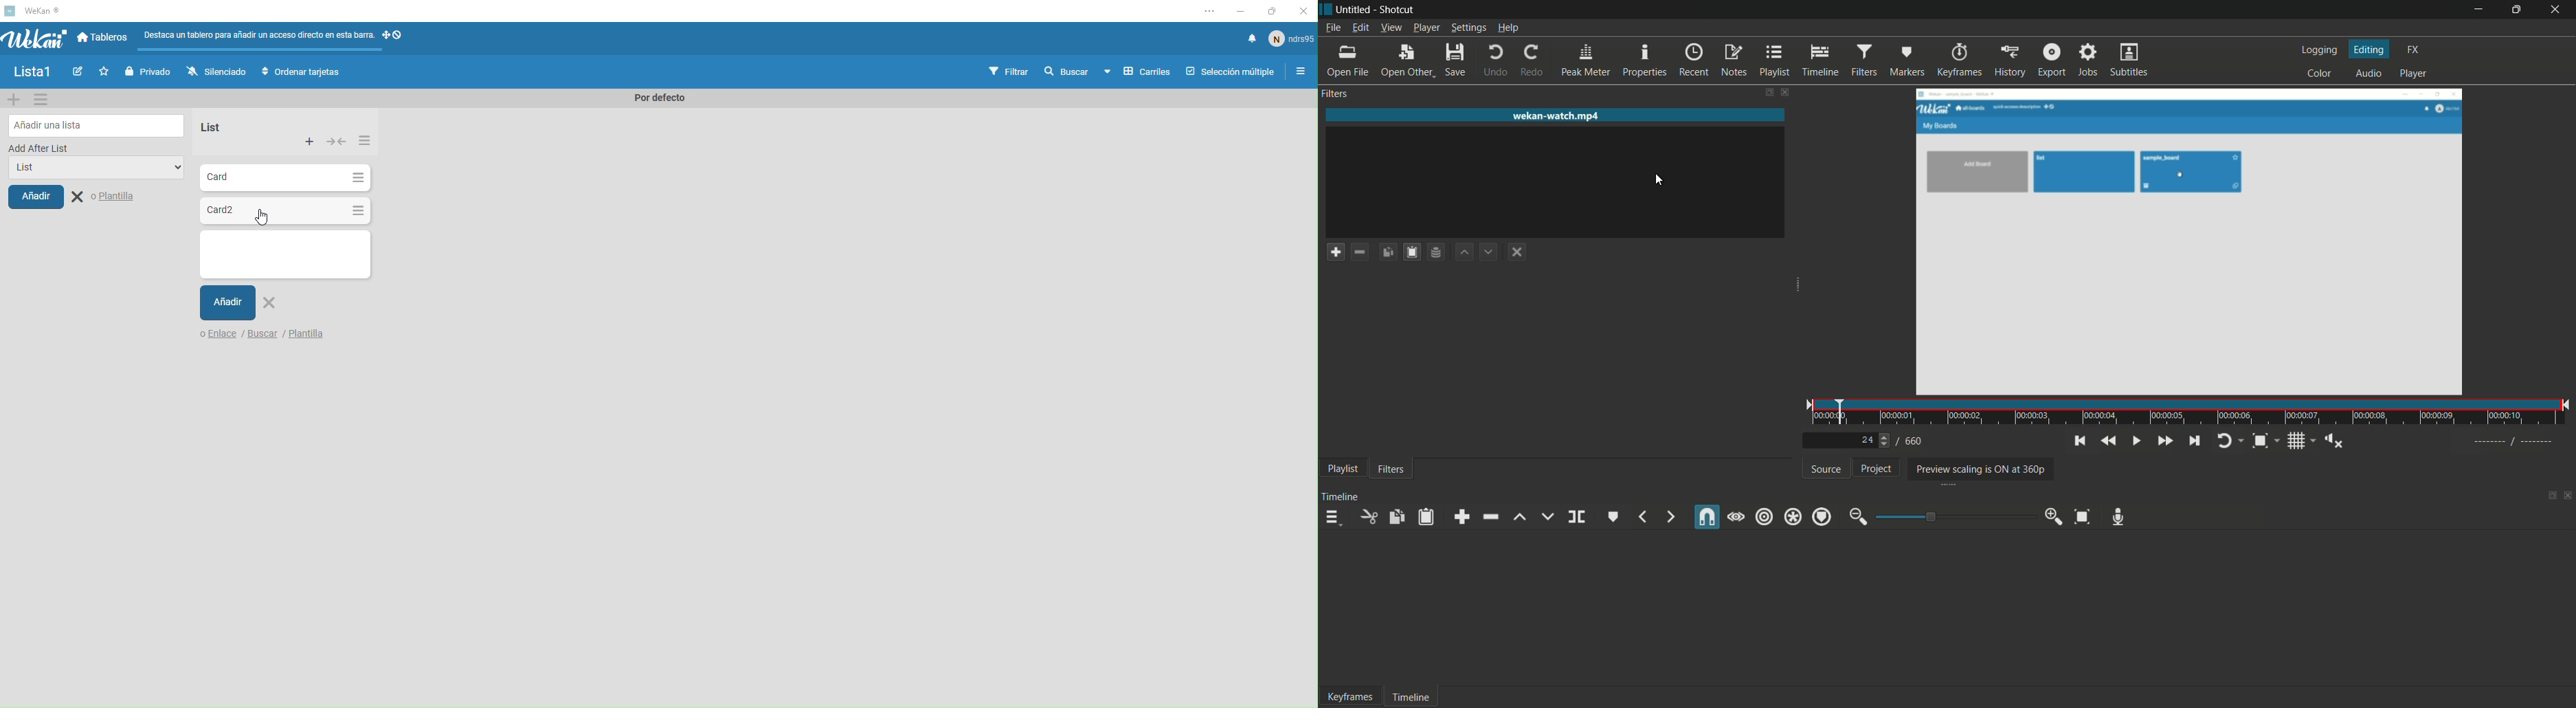  Describe the element at coordinates (1332, 252) in the screenshot. I see `add a filter` at that location.